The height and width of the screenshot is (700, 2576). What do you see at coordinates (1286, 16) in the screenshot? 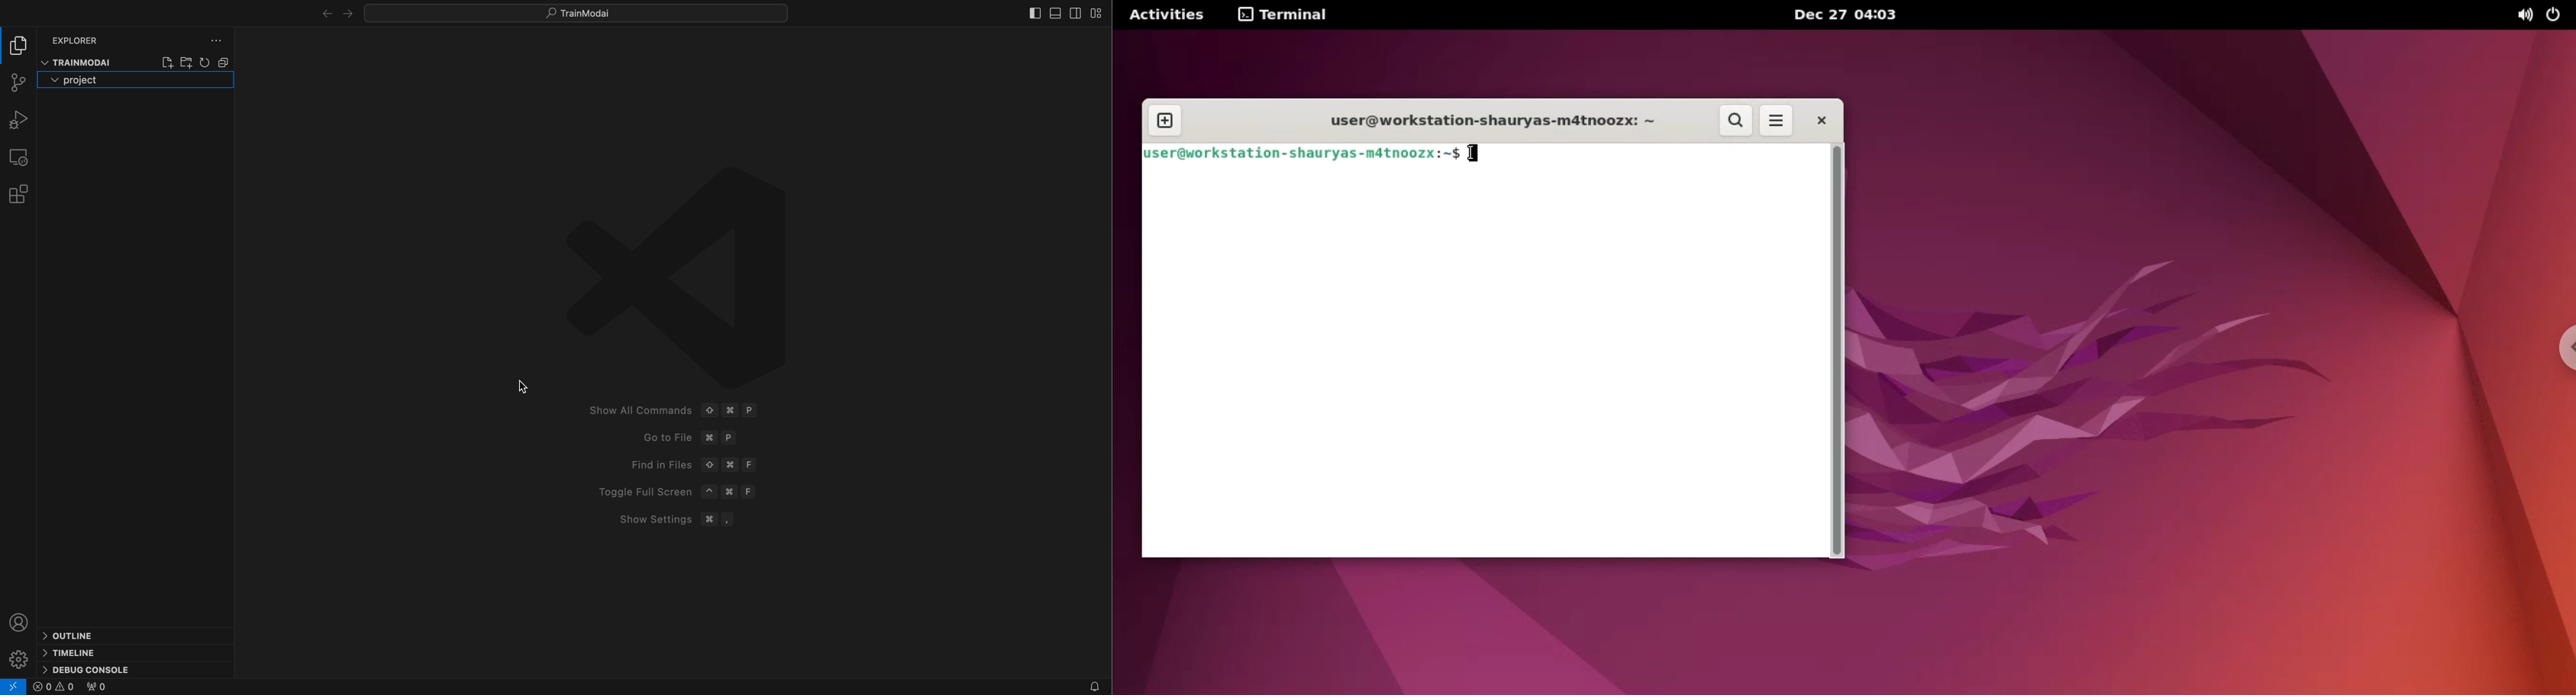
I see `terminal ` at bounding box center [1286, 16].